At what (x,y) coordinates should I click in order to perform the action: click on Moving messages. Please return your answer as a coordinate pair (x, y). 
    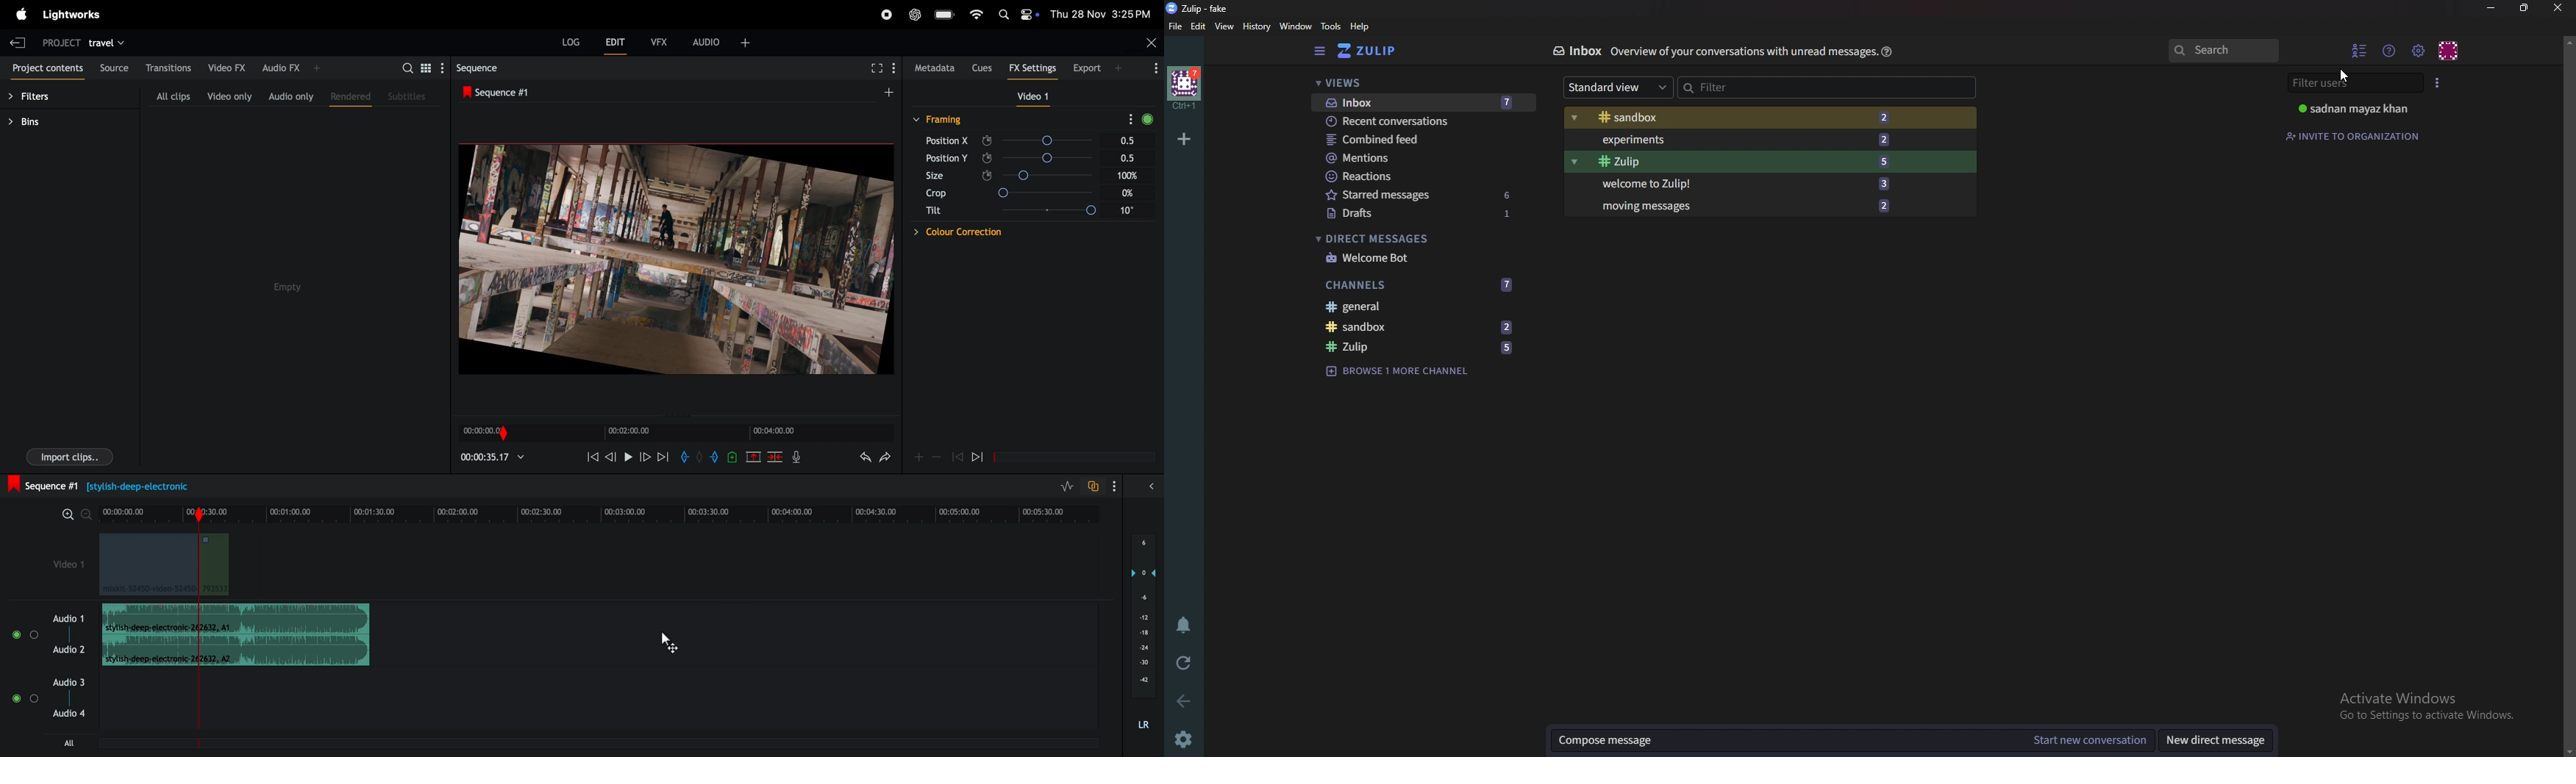
    Looking at the image, I should click on (1758, 206).